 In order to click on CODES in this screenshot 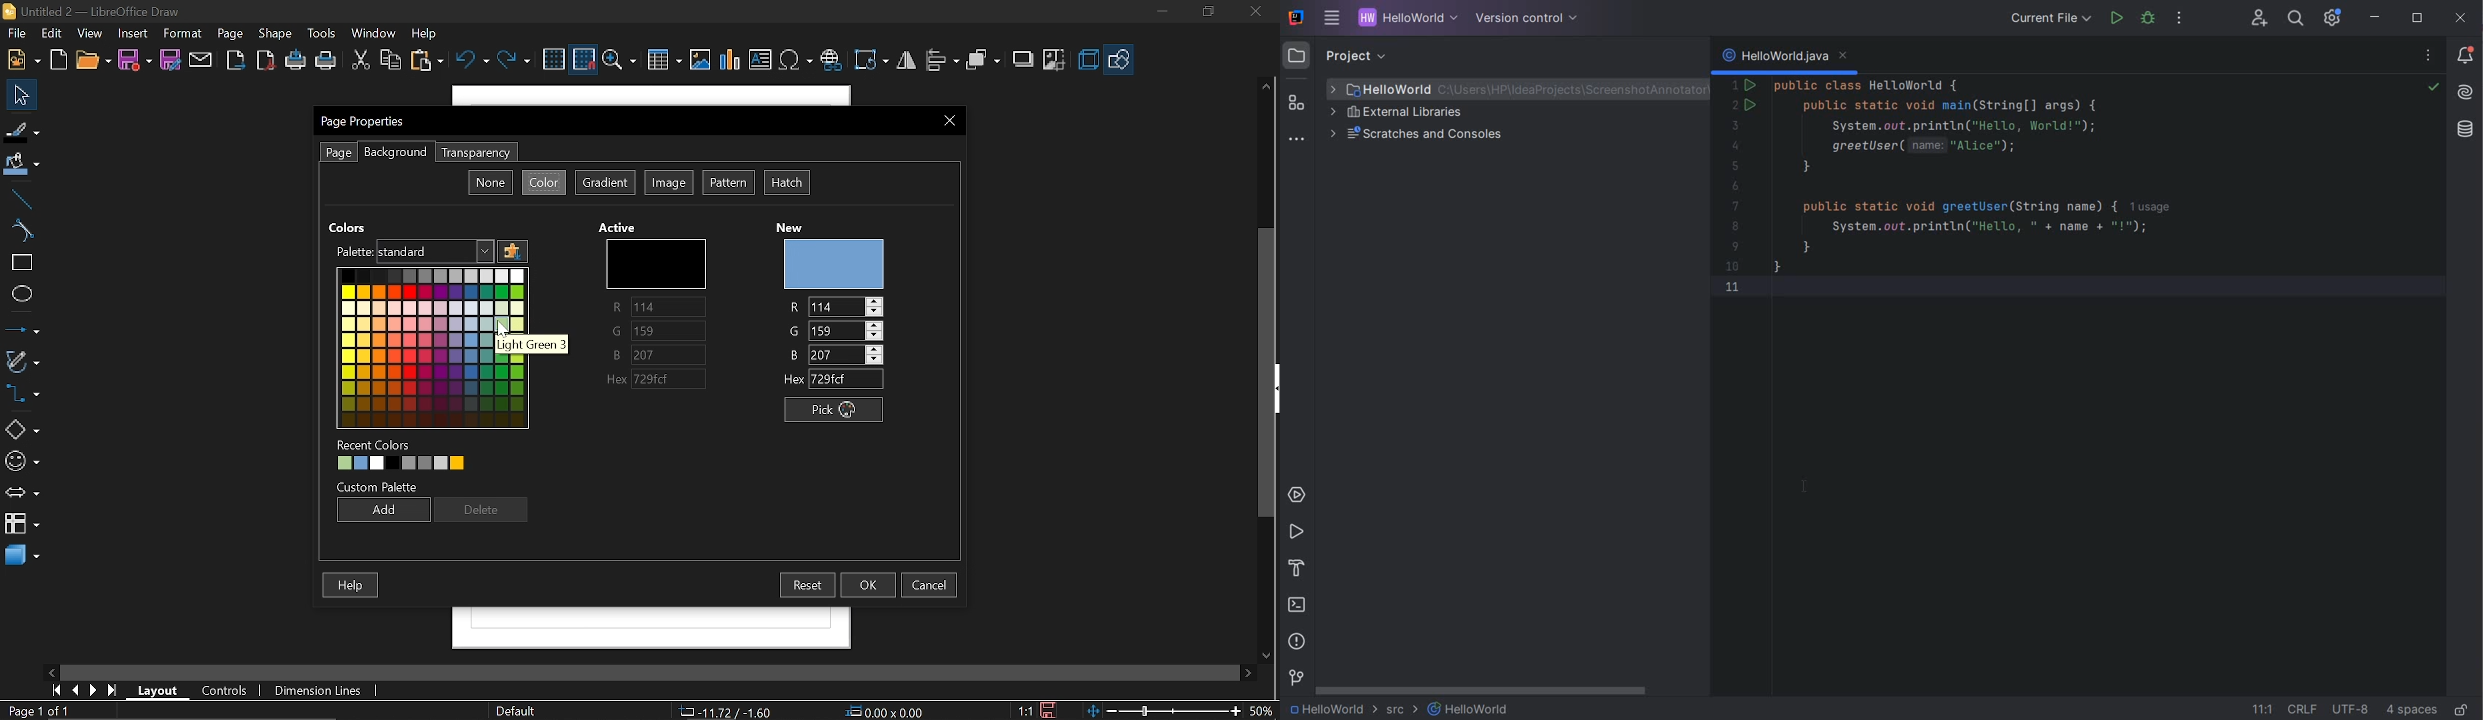, I will do `click(2015, 196)`.